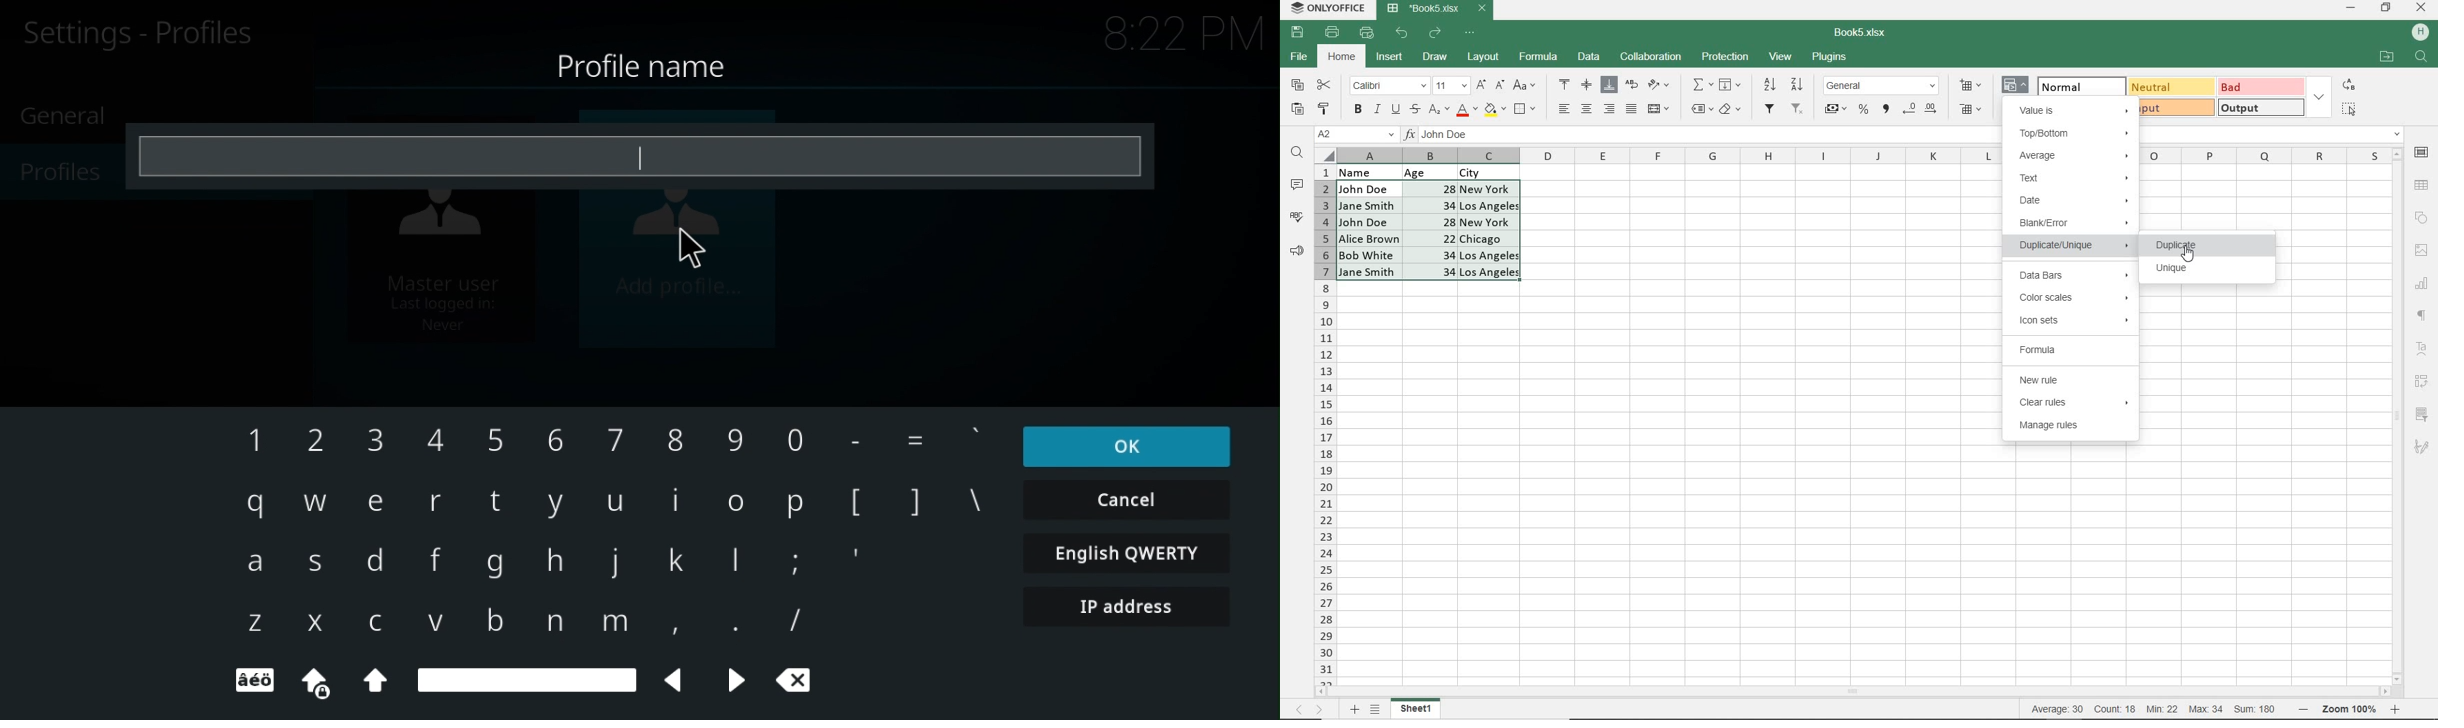 This screenshot has height=728, width=2464. I want to click on profile name, so click(638, 60).